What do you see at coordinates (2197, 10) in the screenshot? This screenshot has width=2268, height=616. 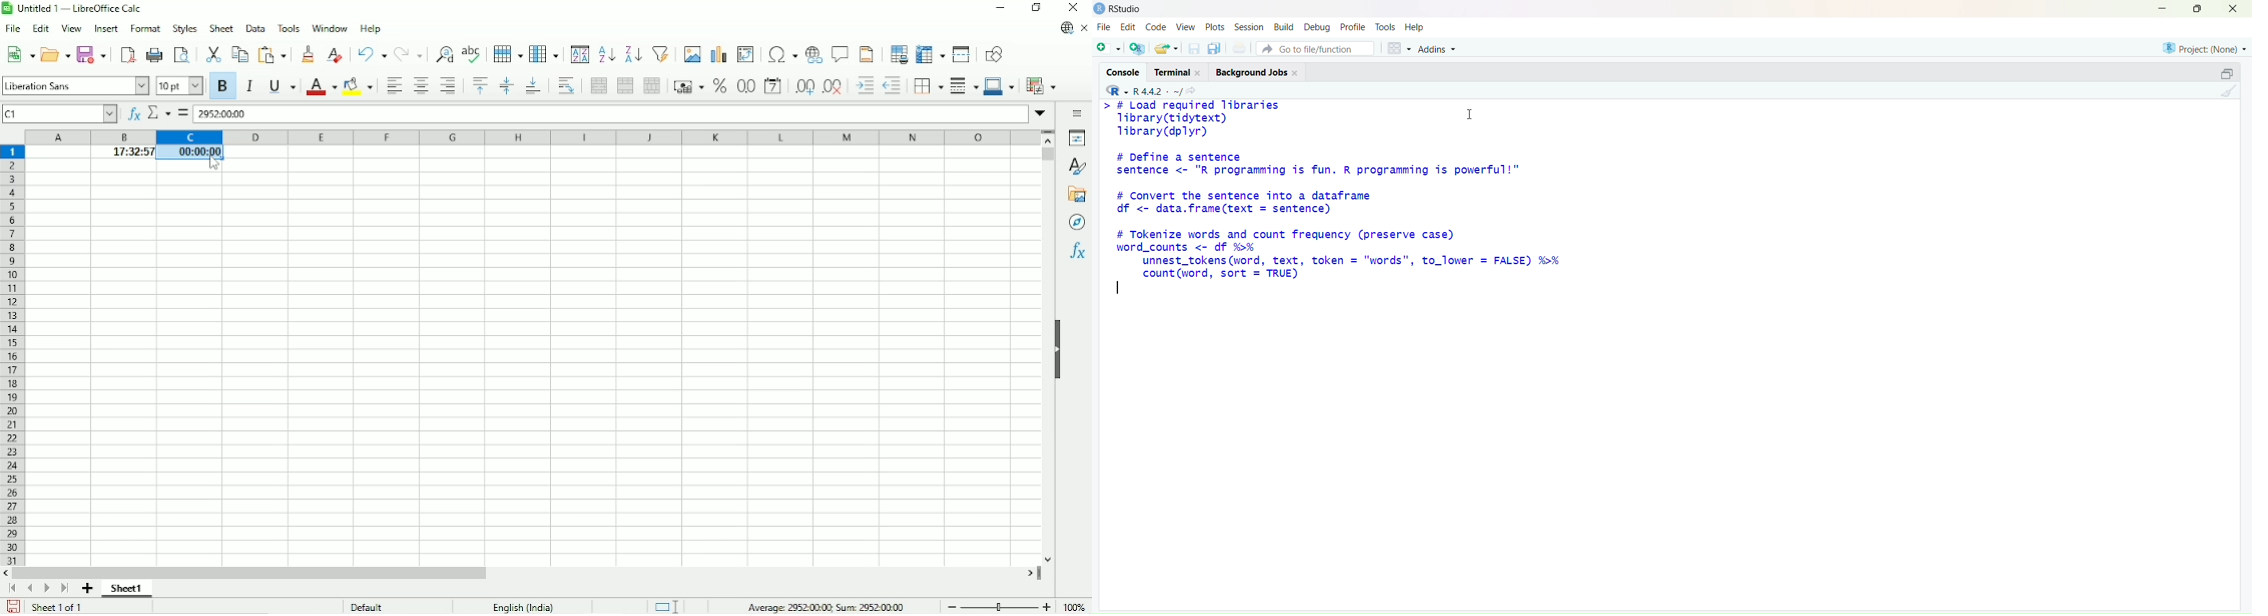 I see `maximize` at bounding box center [2197, 10].